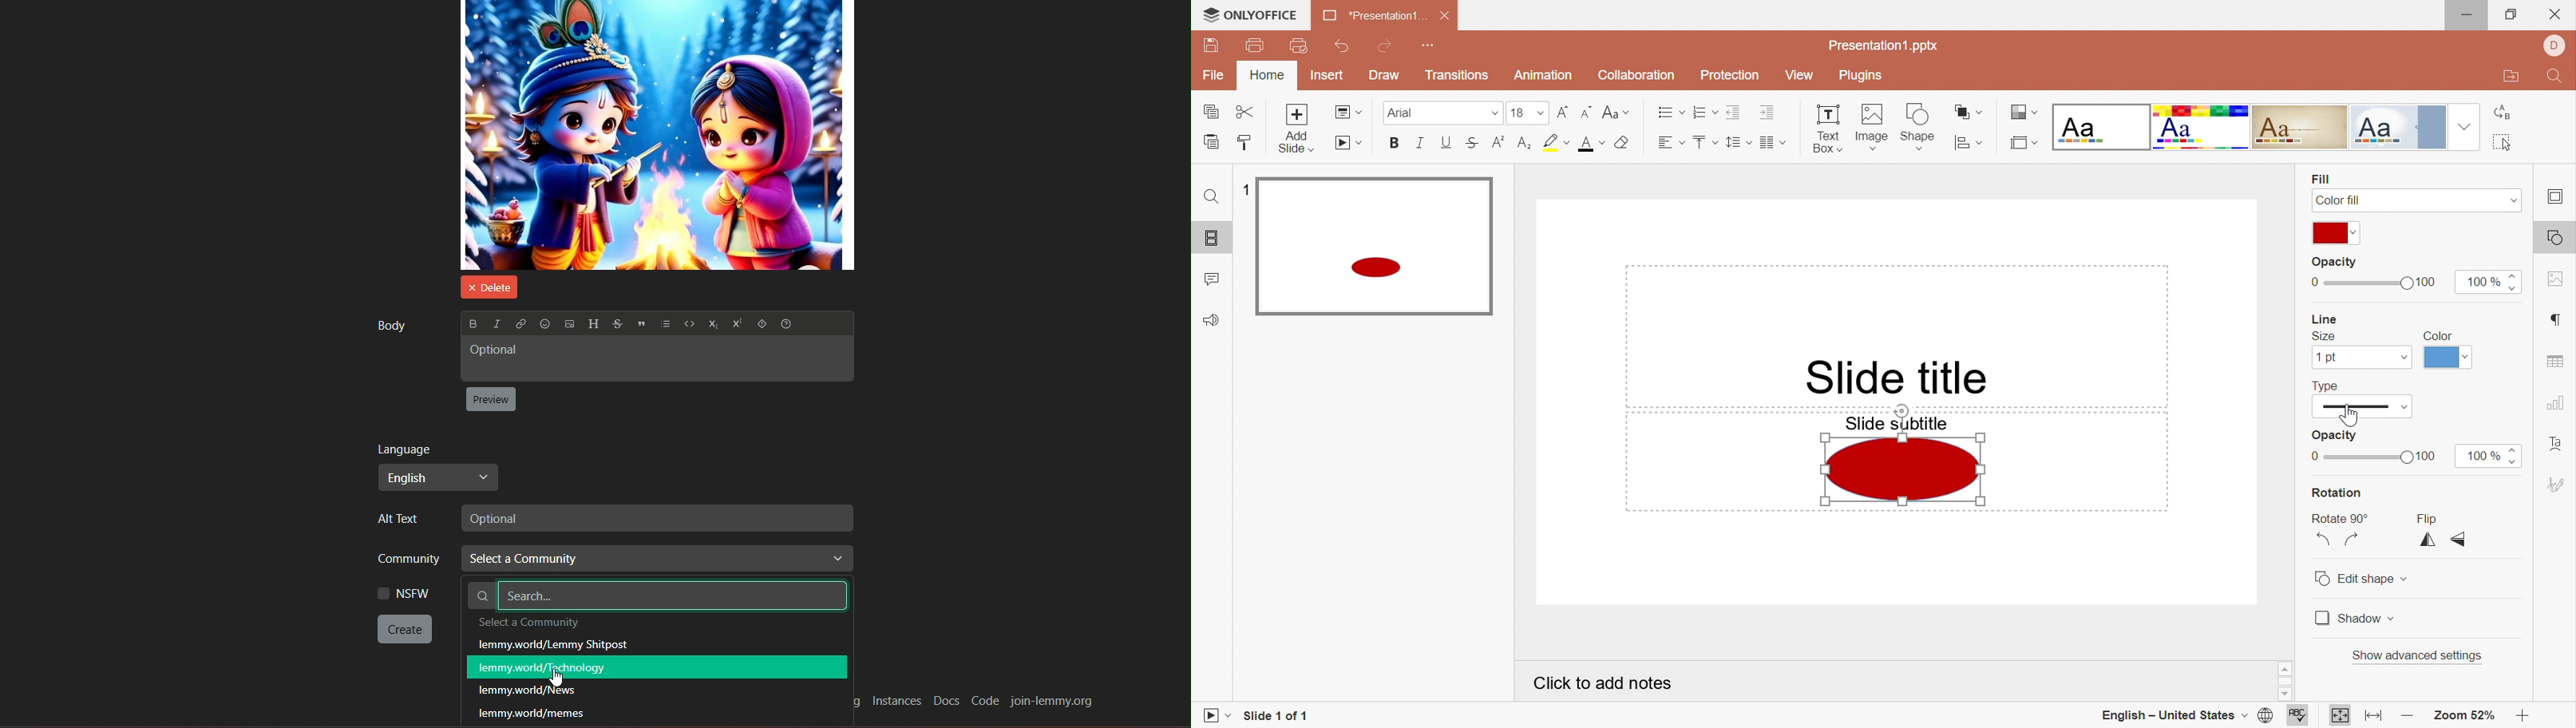  What do you see at coordinates (655, 666) in the screenshot?
I see `lemmy.world/Technology` at bounding box center [655, 666].